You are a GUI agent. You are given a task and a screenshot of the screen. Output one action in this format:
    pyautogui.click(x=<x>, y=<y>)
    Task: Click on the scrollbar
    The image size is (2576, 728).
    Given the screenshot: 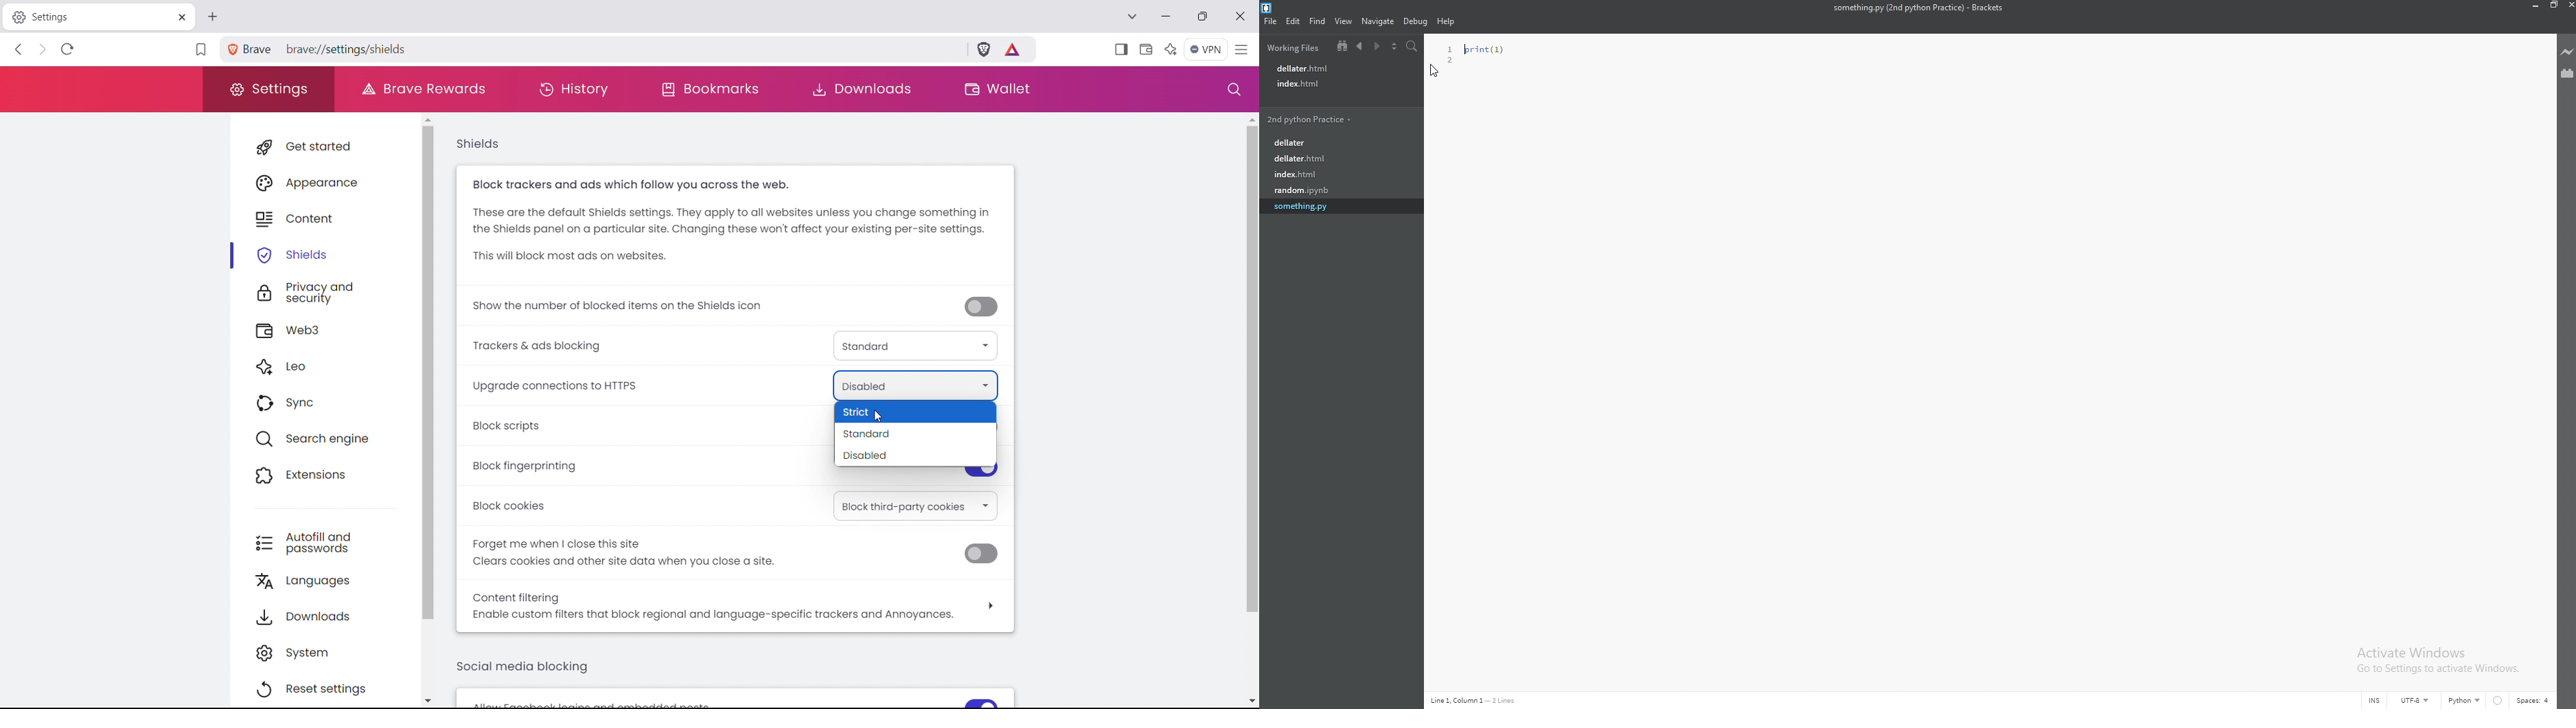 What is the action you would take?
    pyautogui.click(x=1252, y=369)
    